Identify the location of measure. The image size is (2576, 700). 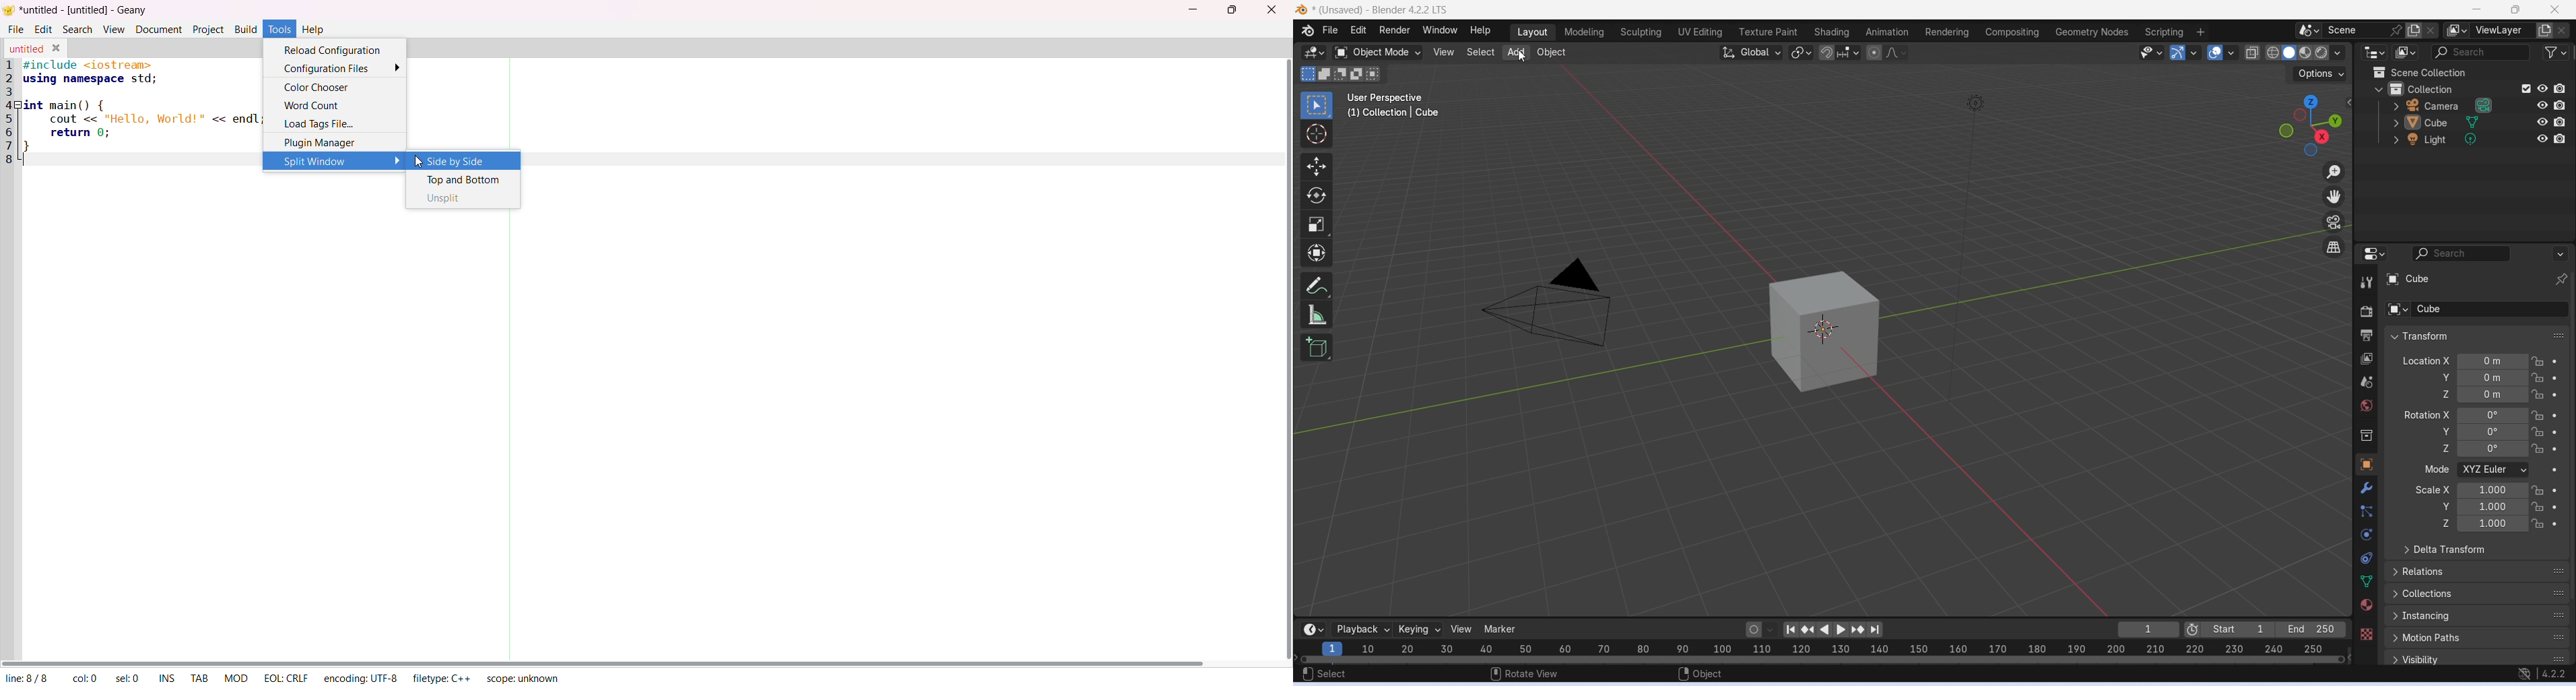
(1316, 314).